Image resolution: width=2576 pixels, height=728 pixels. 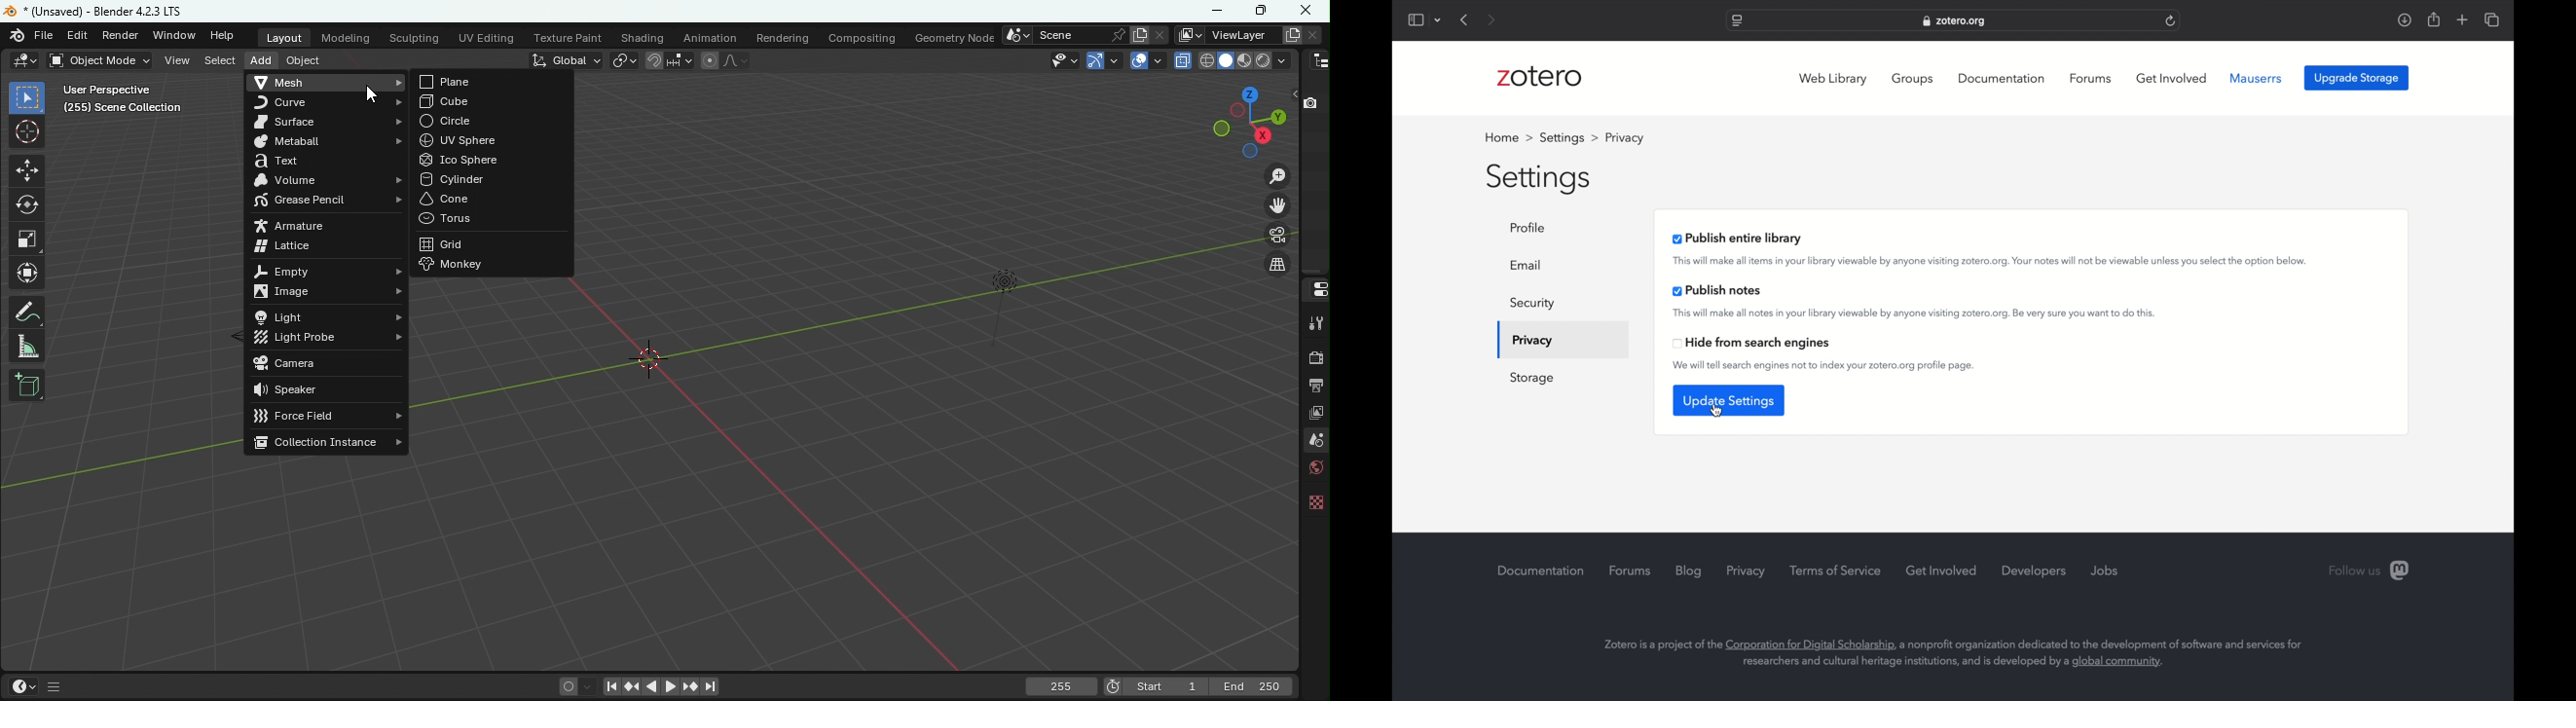 I want to click on Zotero is a project of the Corporation for Digital Scholarship, a nonprofit organization dedicated to the development of software and services for
researchers and cultural heritage institutions, and is developed by a global community., so click(x=1961, y=643).